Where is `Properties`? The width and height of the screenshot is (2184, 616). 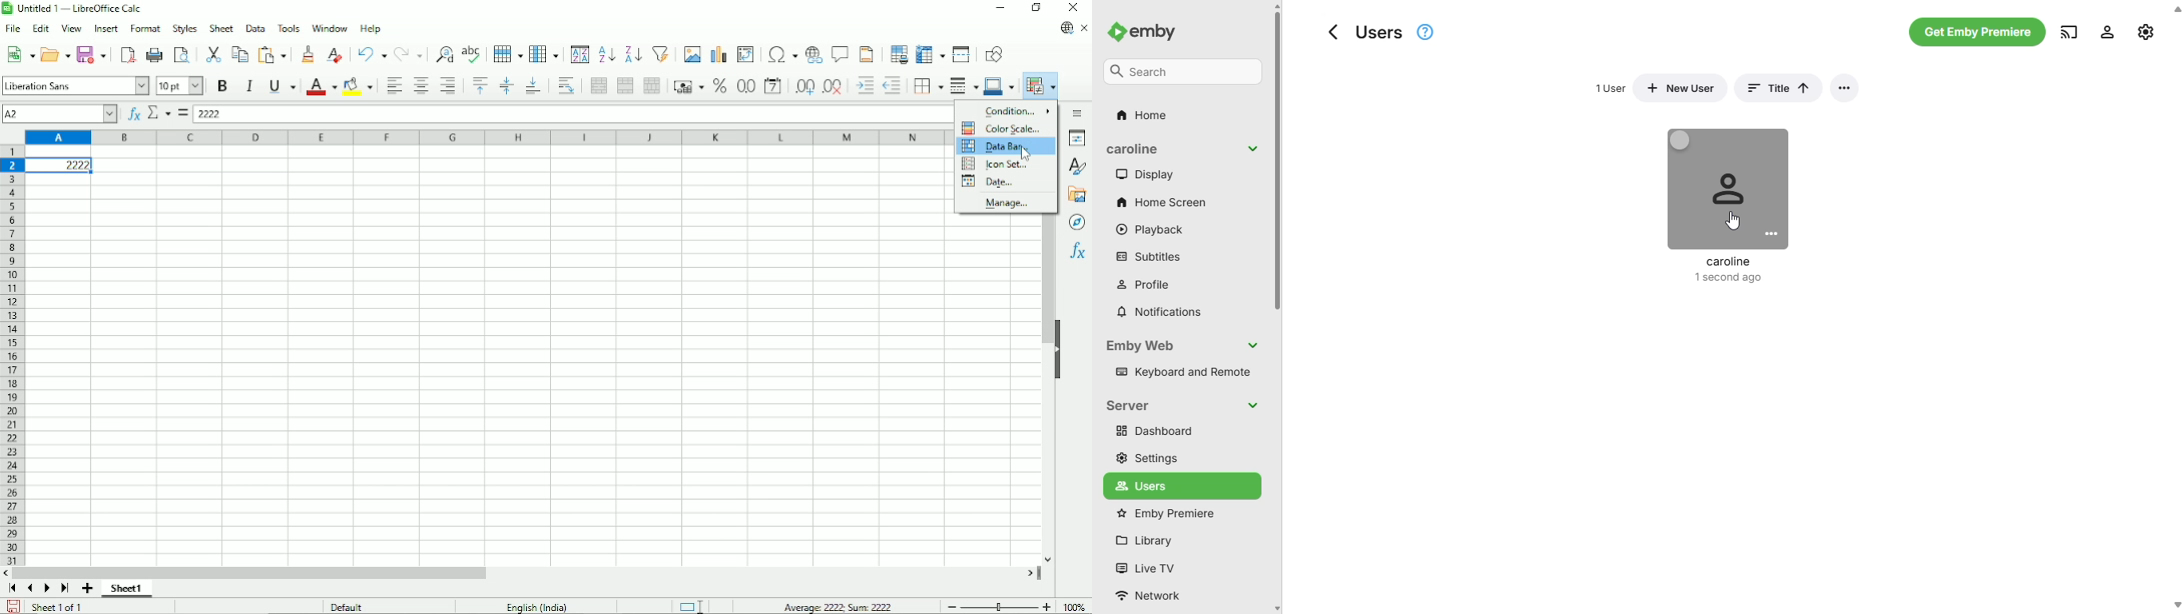
Properties is located at coordinates (1077, 138).